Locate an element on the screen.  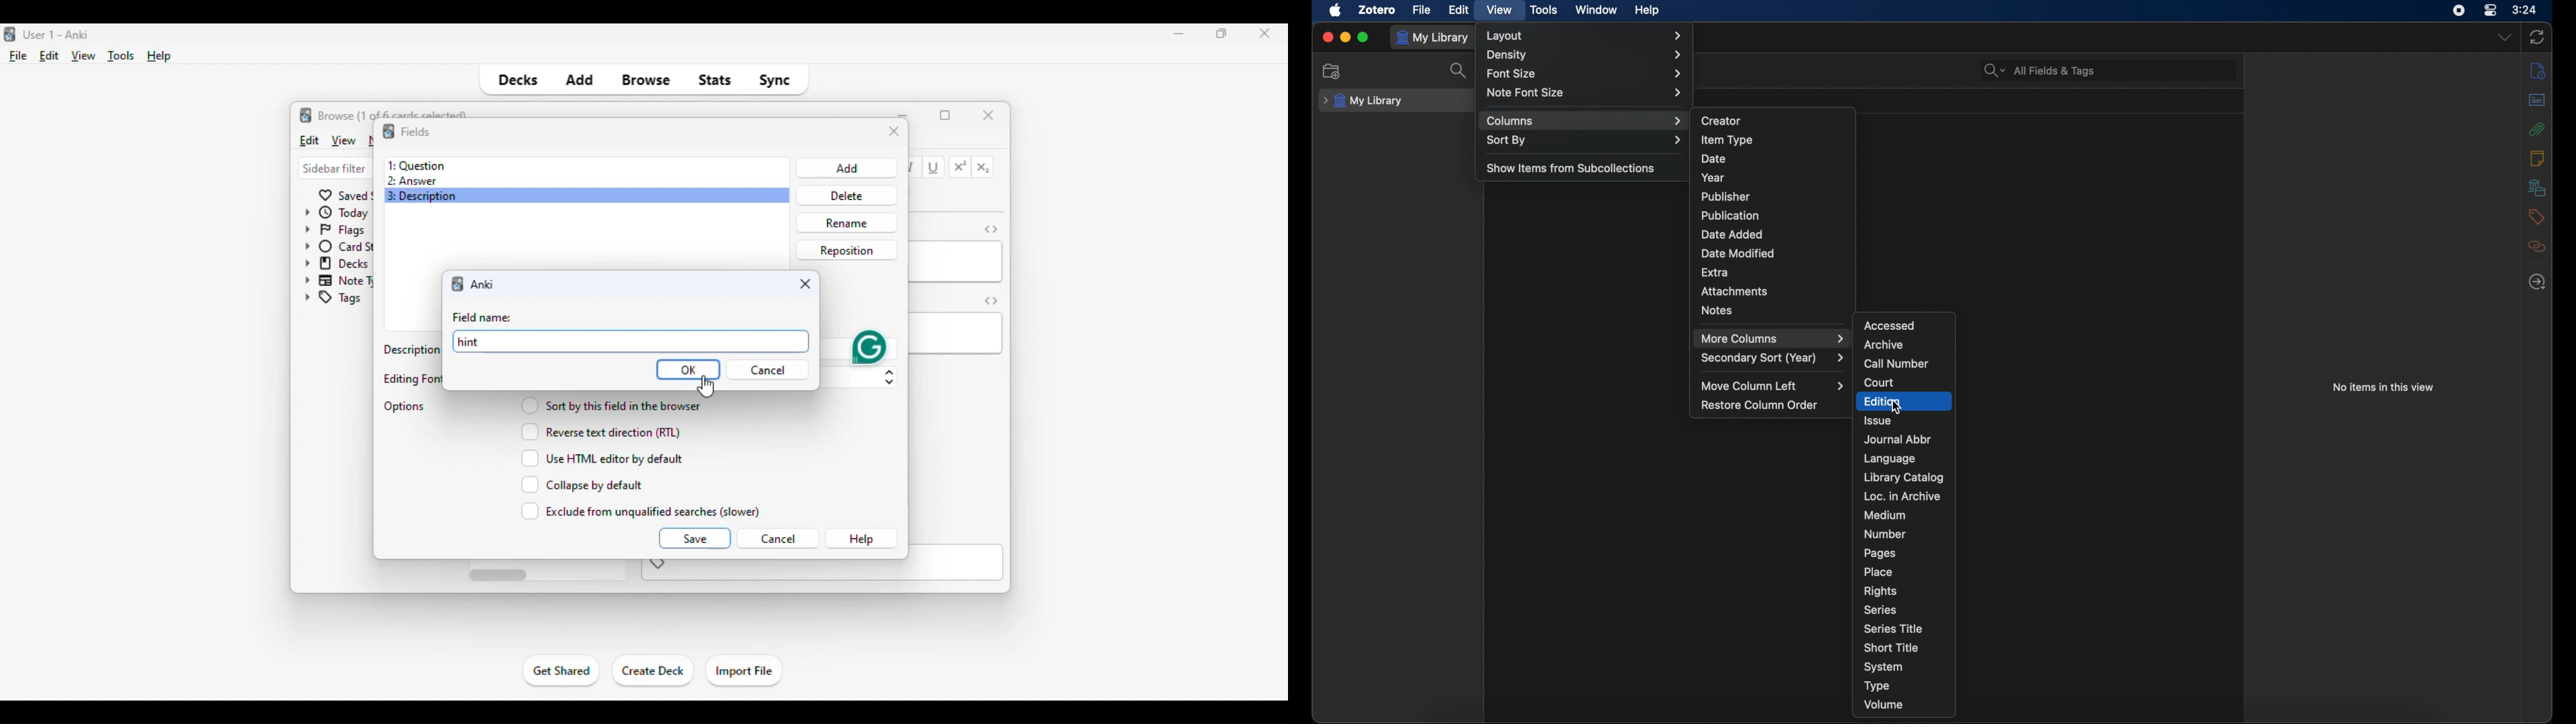
system is located at coordinates (1884, 667).